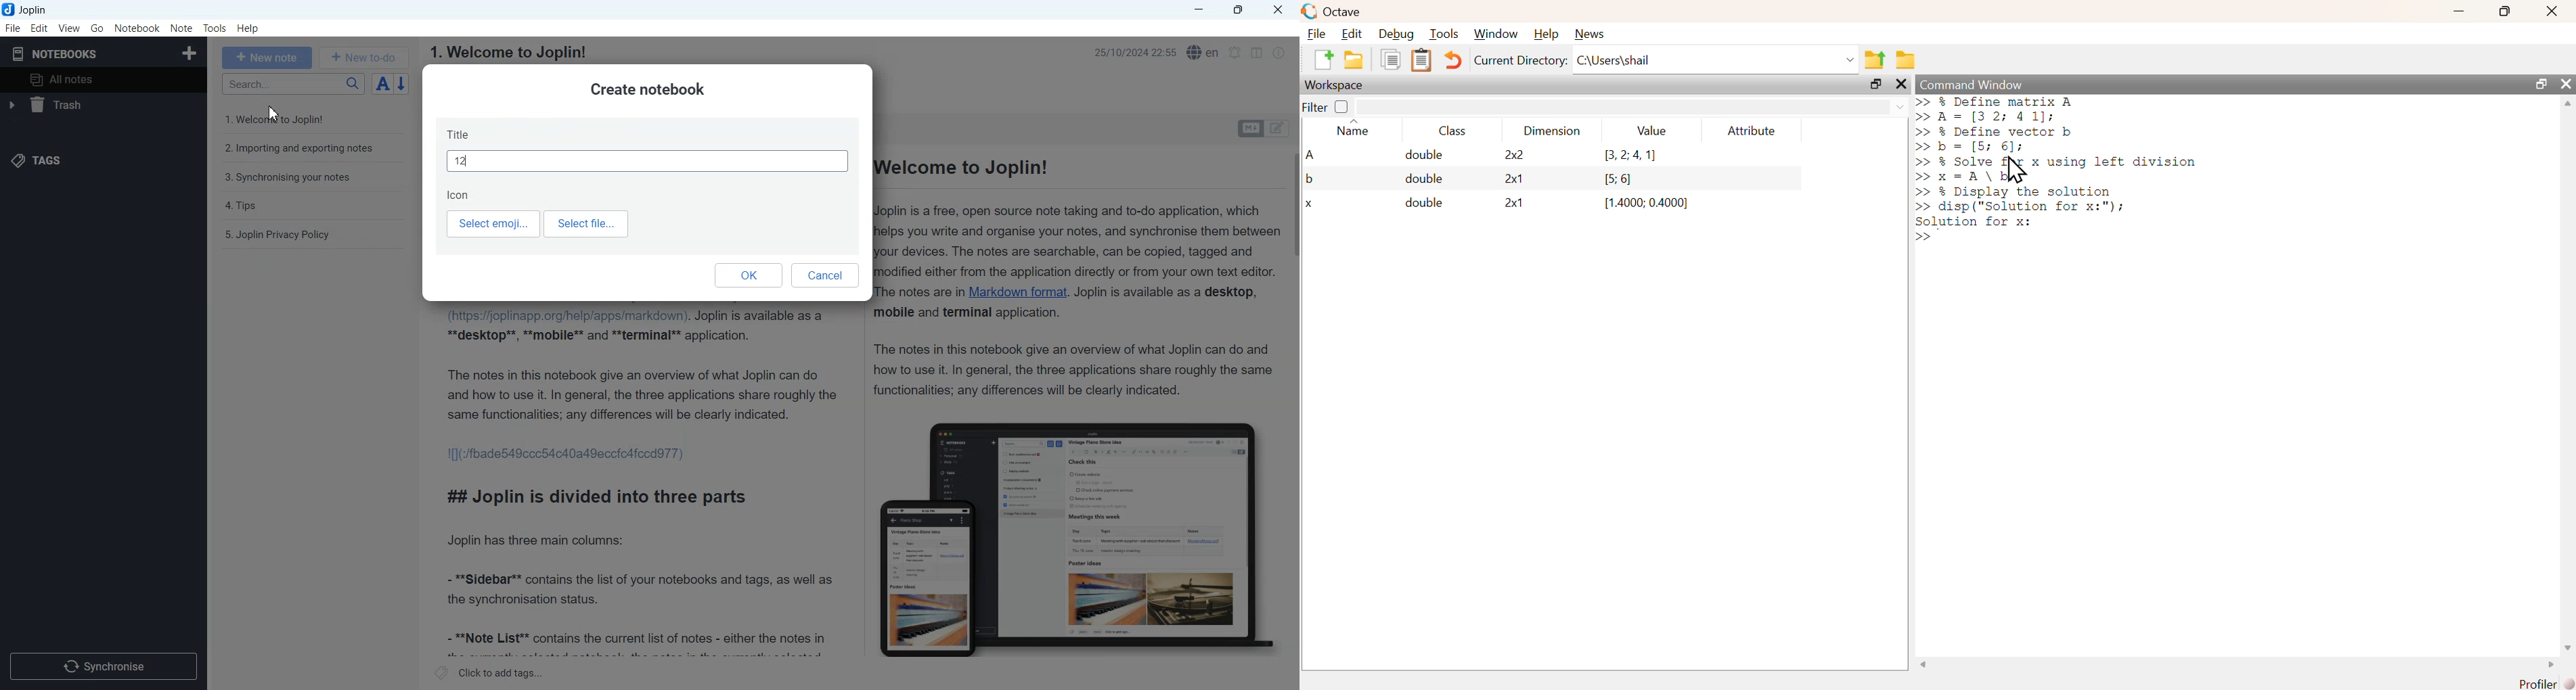  I want to click on Title, so click(648, 148).